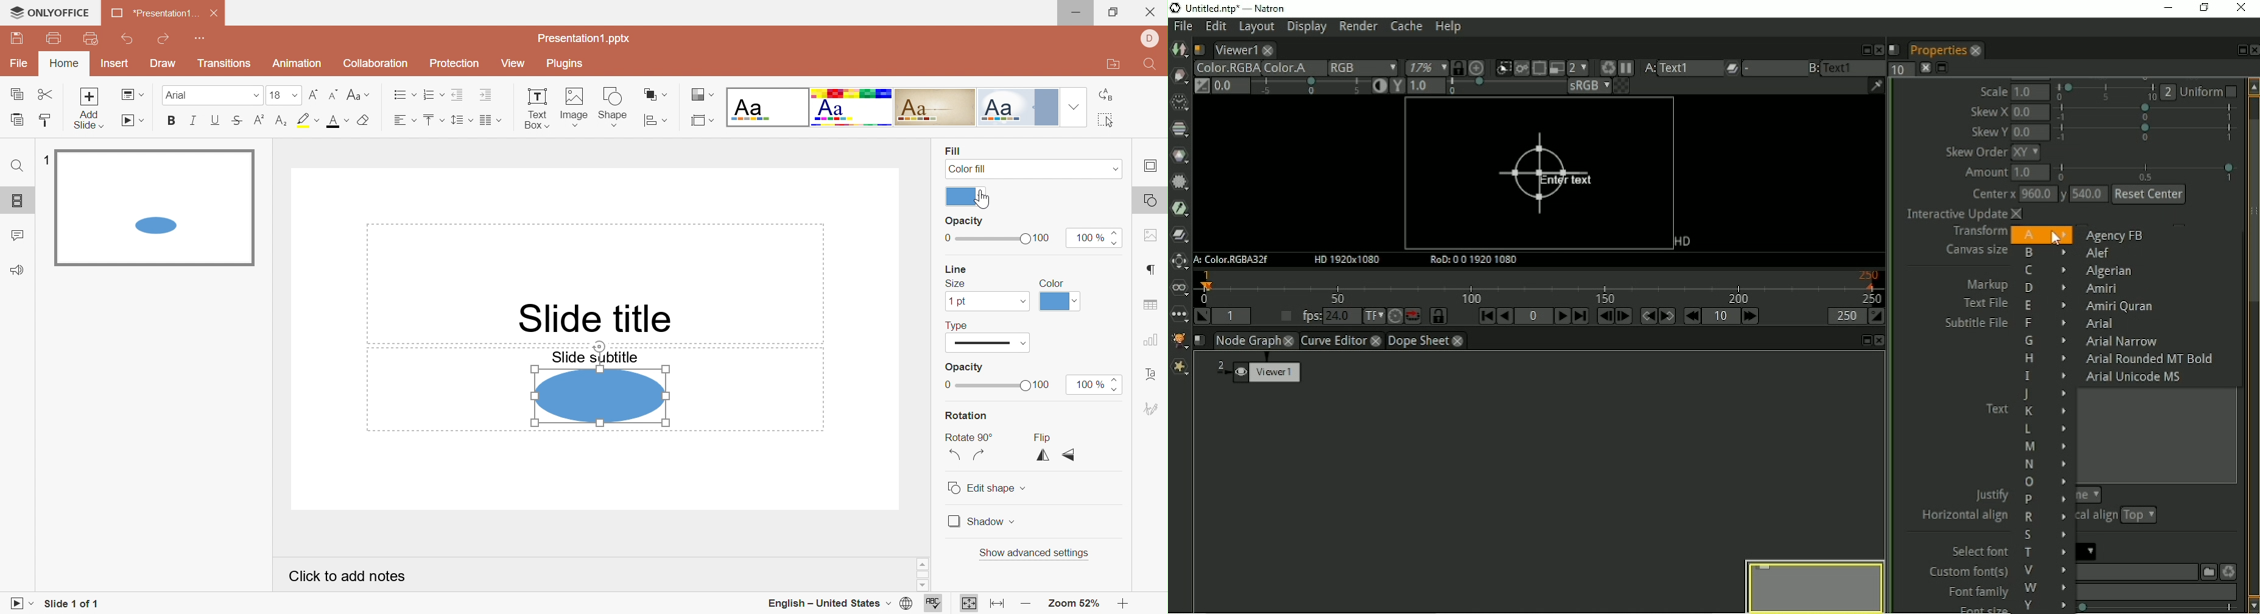 The image size is (2268, 616). Describe the element at coordinates (826, 603) in the screenshot. I see `English - United States` at that location.